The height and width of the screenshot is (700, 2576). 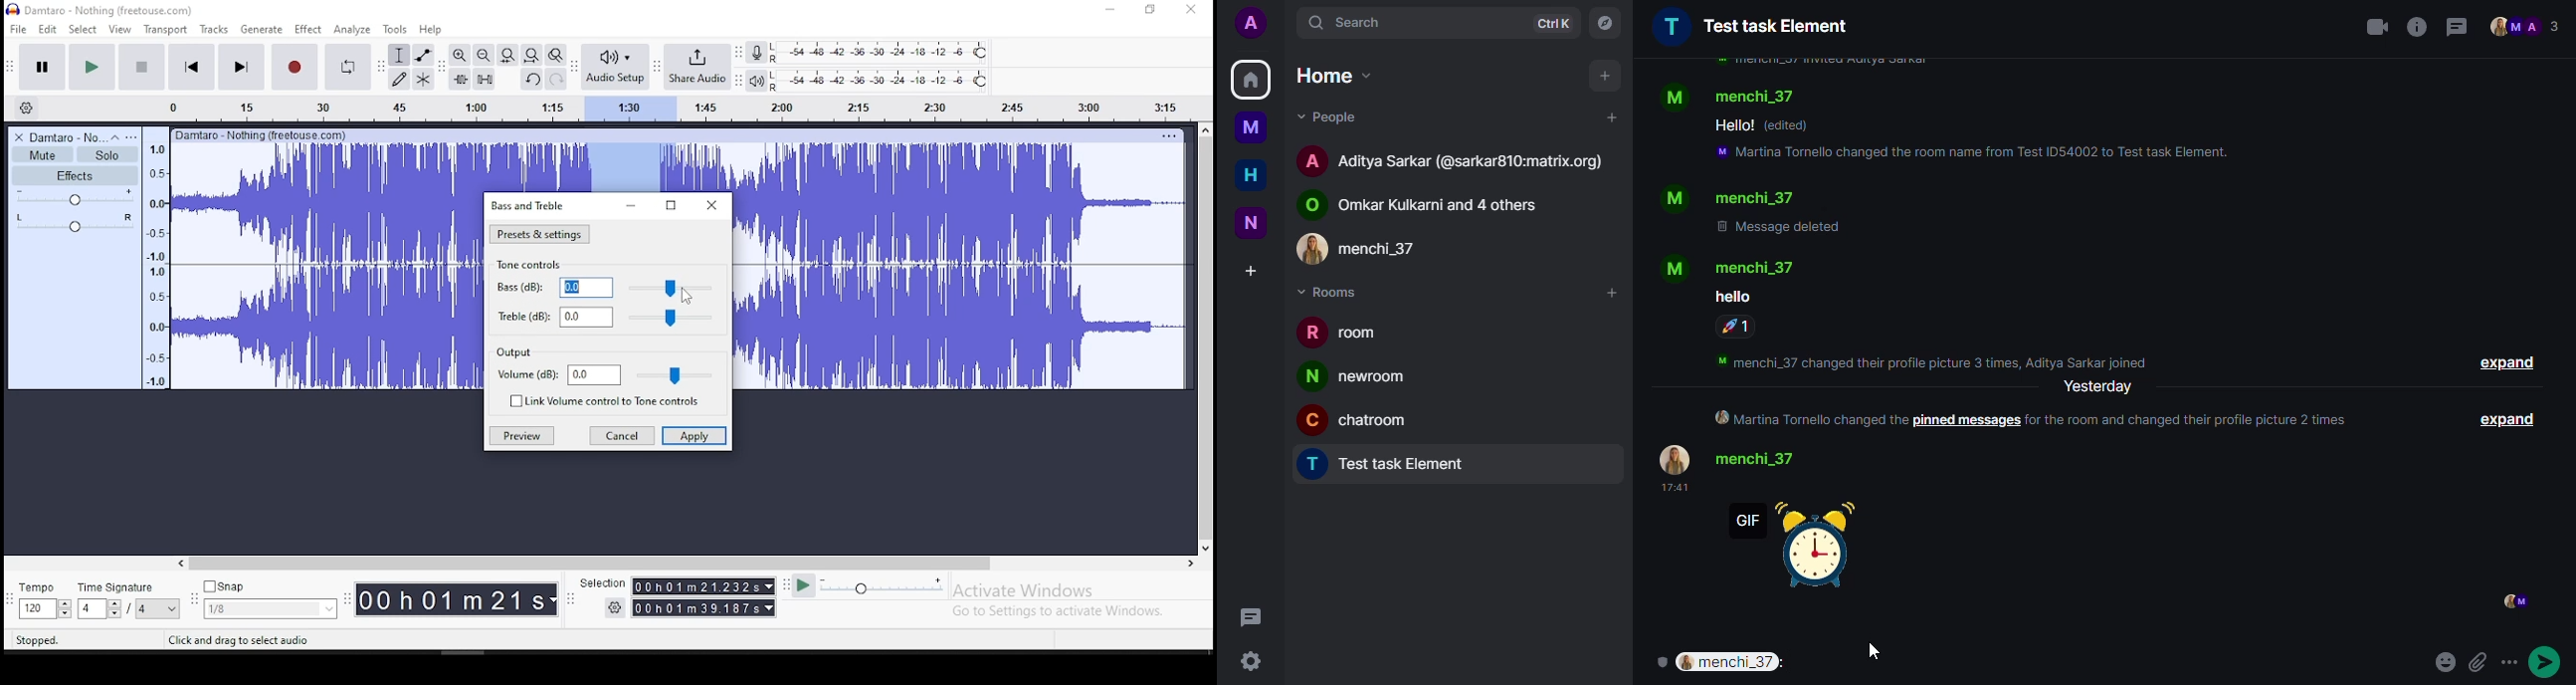 I want to click on audio track, so click(x=327, y=203).